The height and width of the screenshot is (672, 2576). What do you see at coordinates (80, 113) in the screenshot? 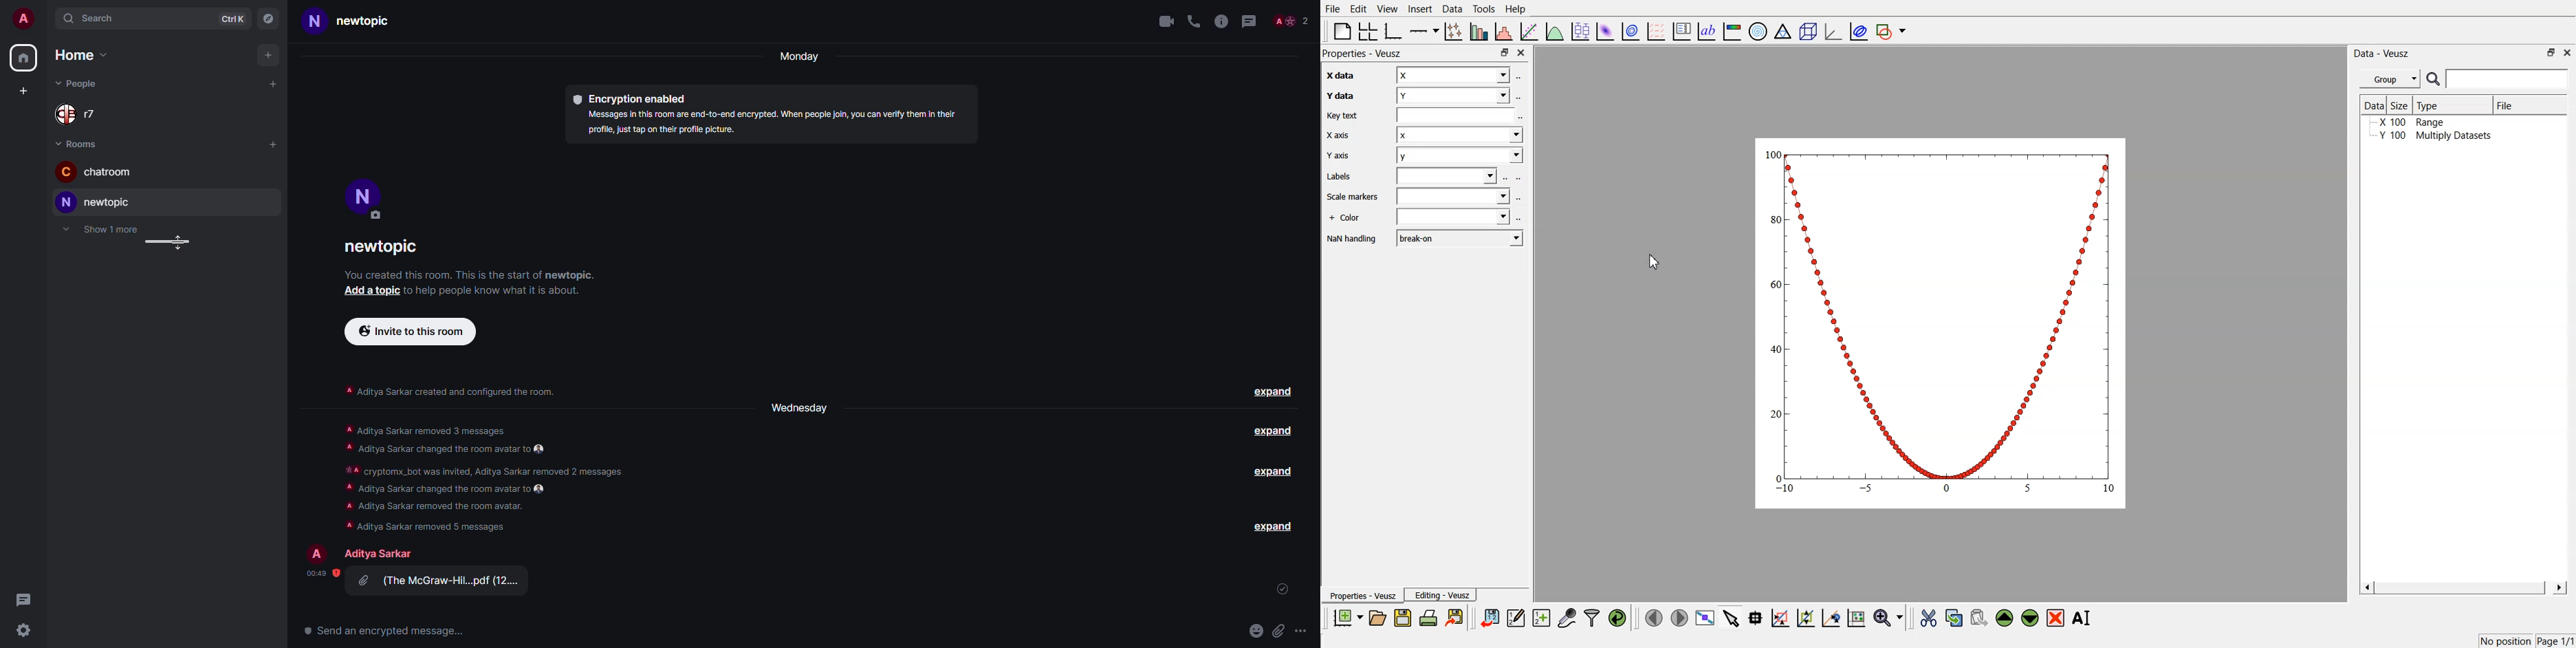
I see `r7` at bounding box center [80, 113].